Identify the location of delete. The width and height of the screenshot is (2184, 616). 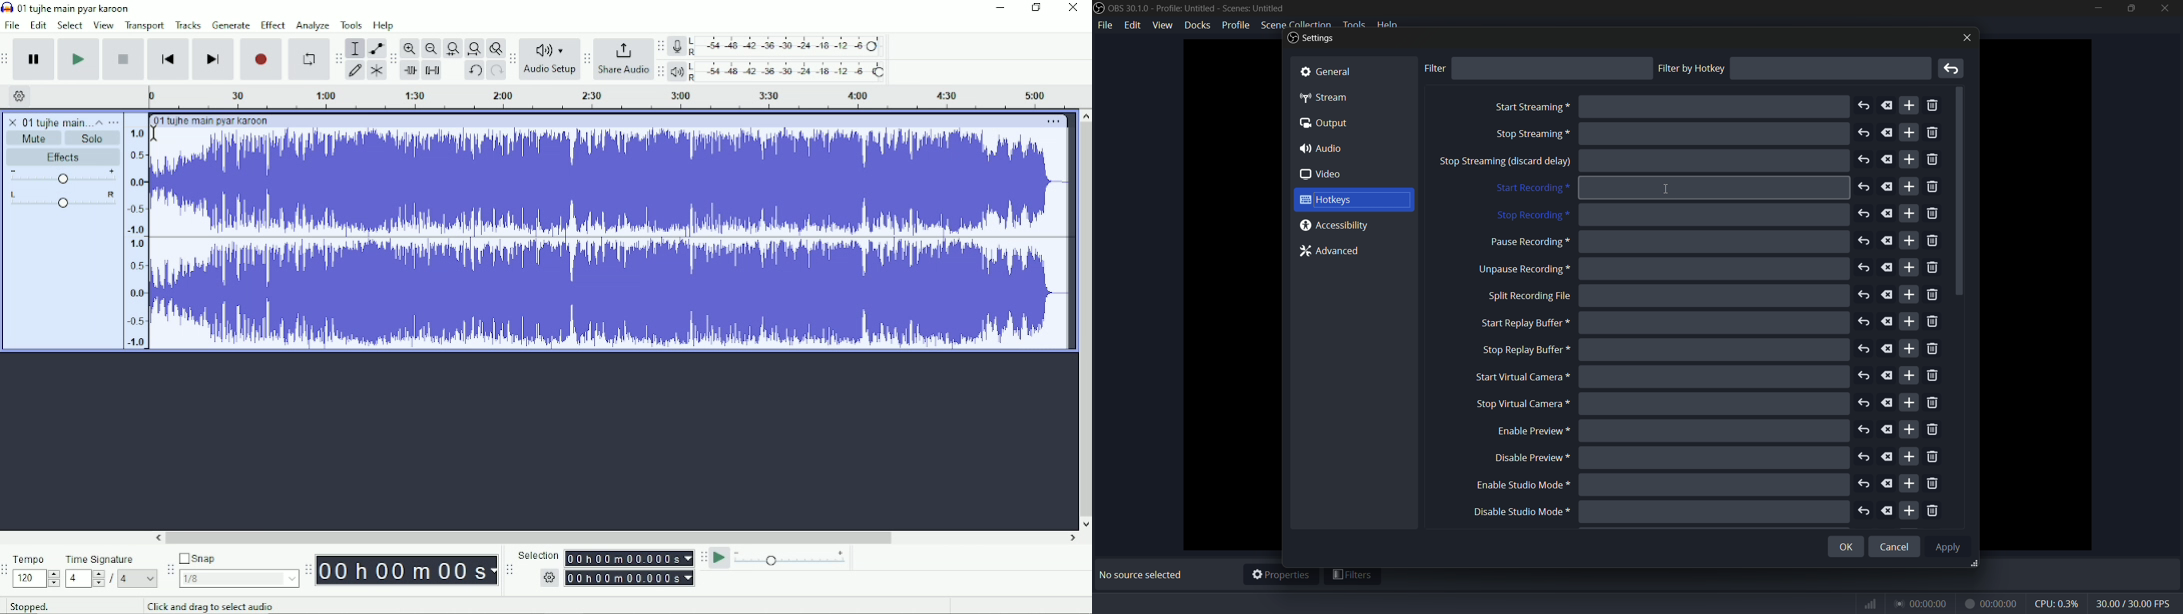
(1889, 187).